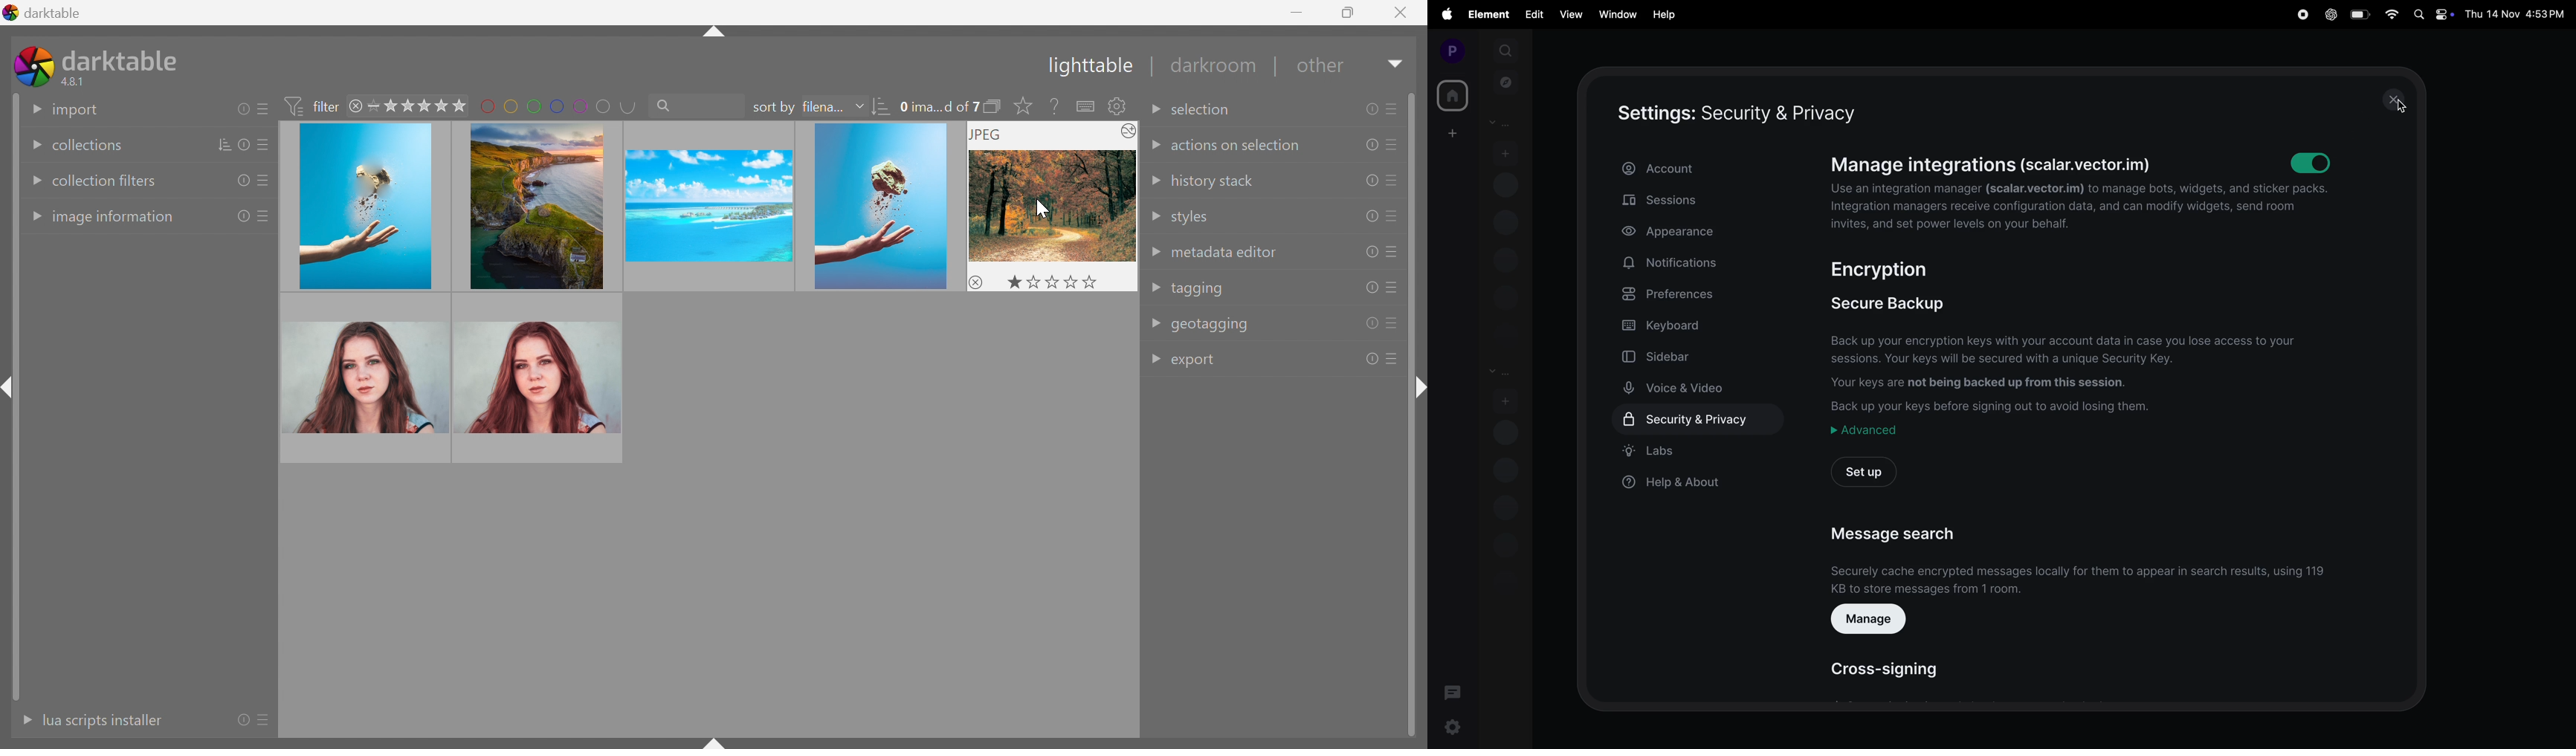 This screenshot has height=756, width=2576. What do you see at coordinates (821, 108) in the screenshot?
I see `filena...` at bounding box center [821, 108].